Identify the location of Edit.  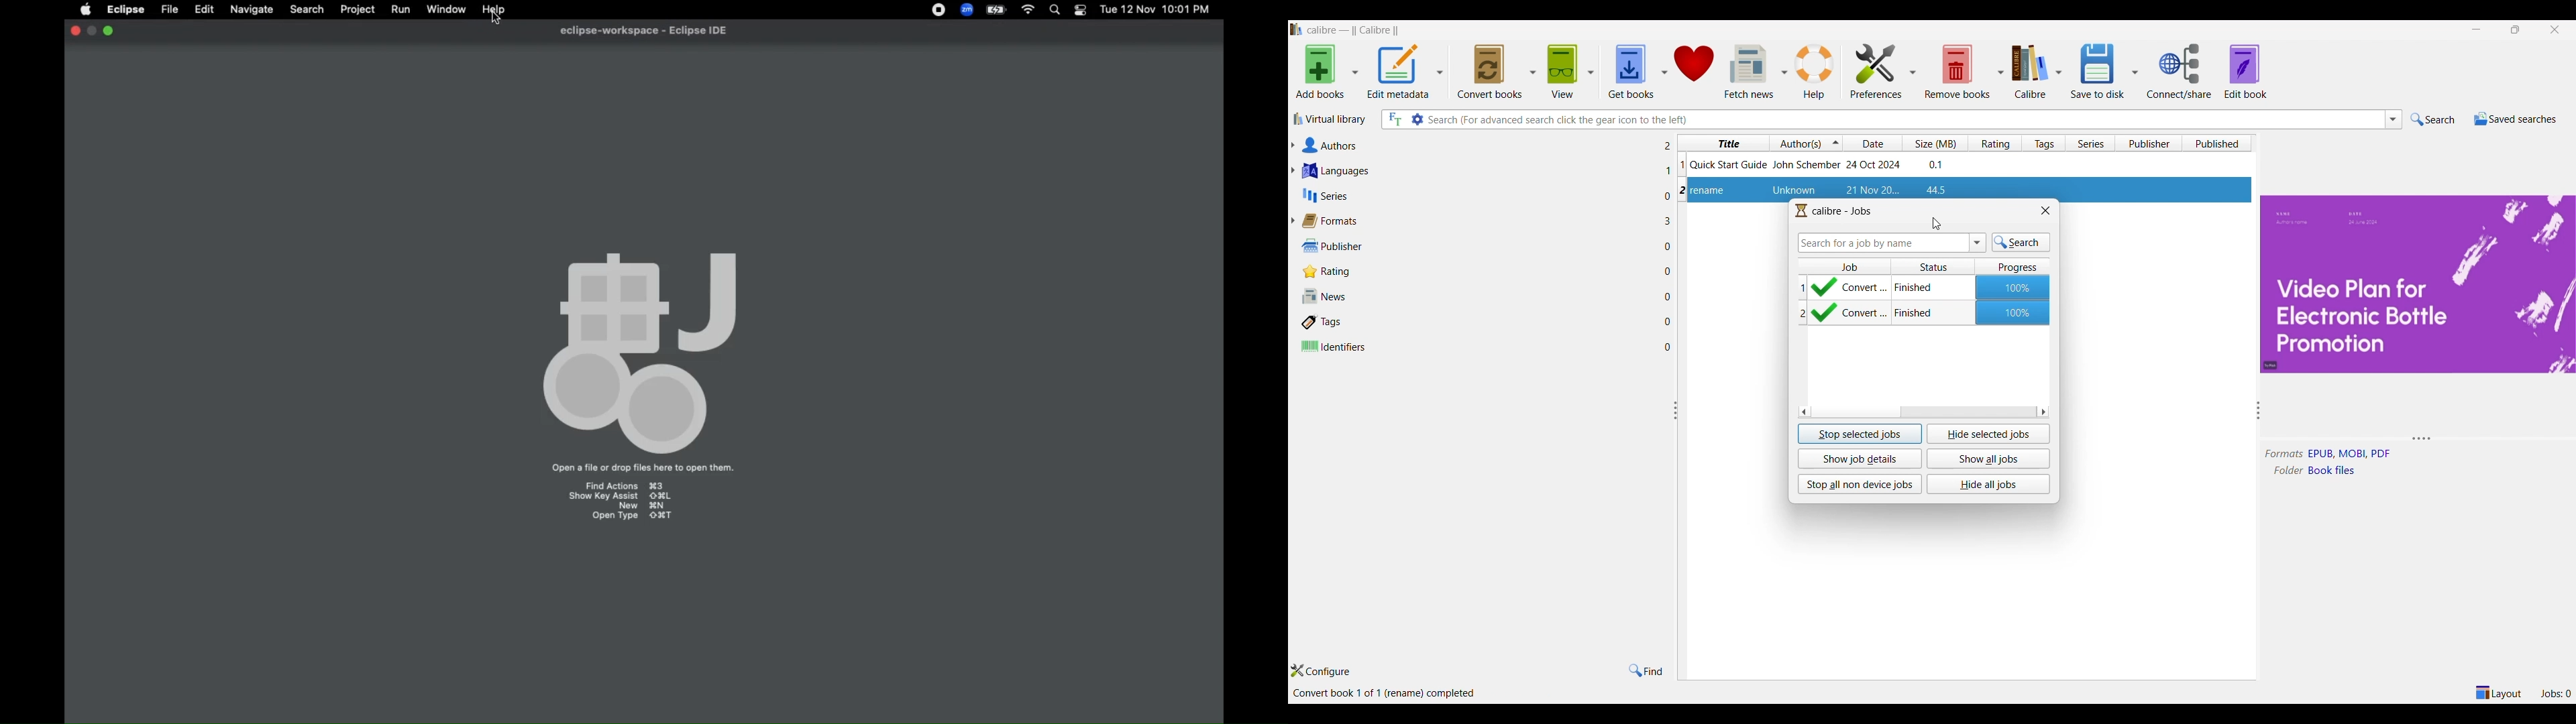
(204, 10).